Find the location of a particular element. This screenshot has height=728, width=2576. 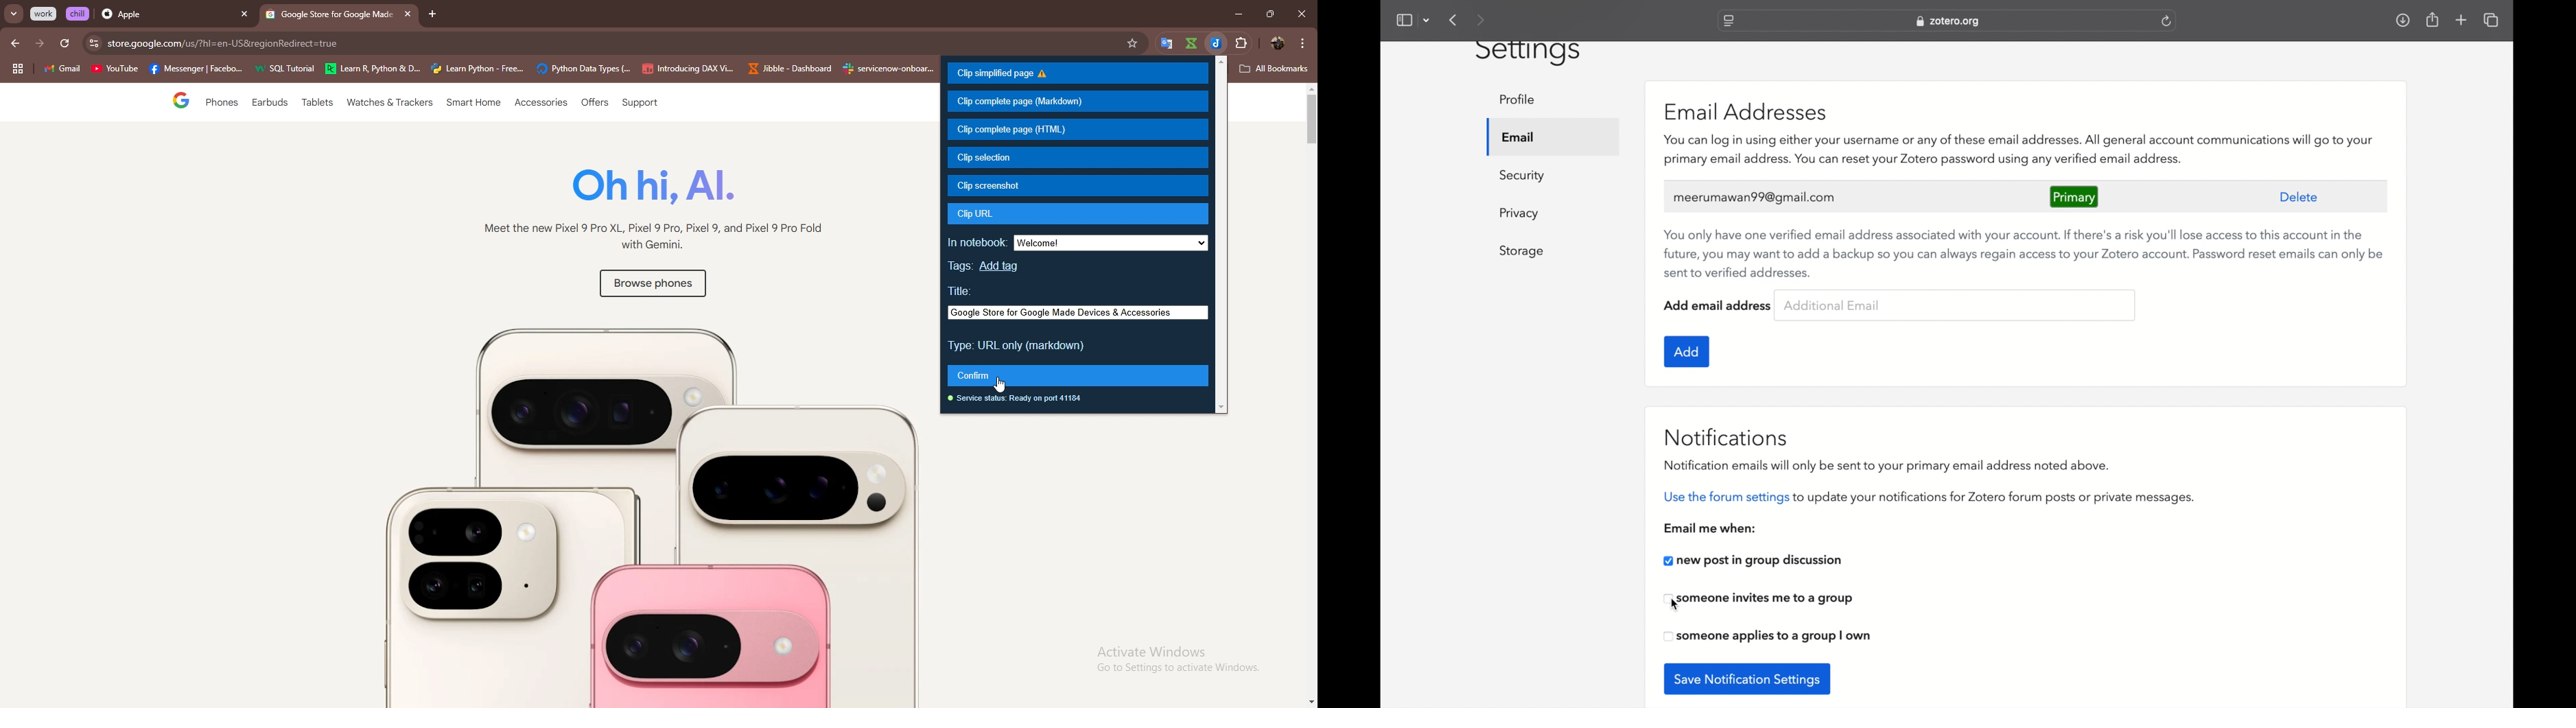

additional email is located at coordinates (1830, 305).